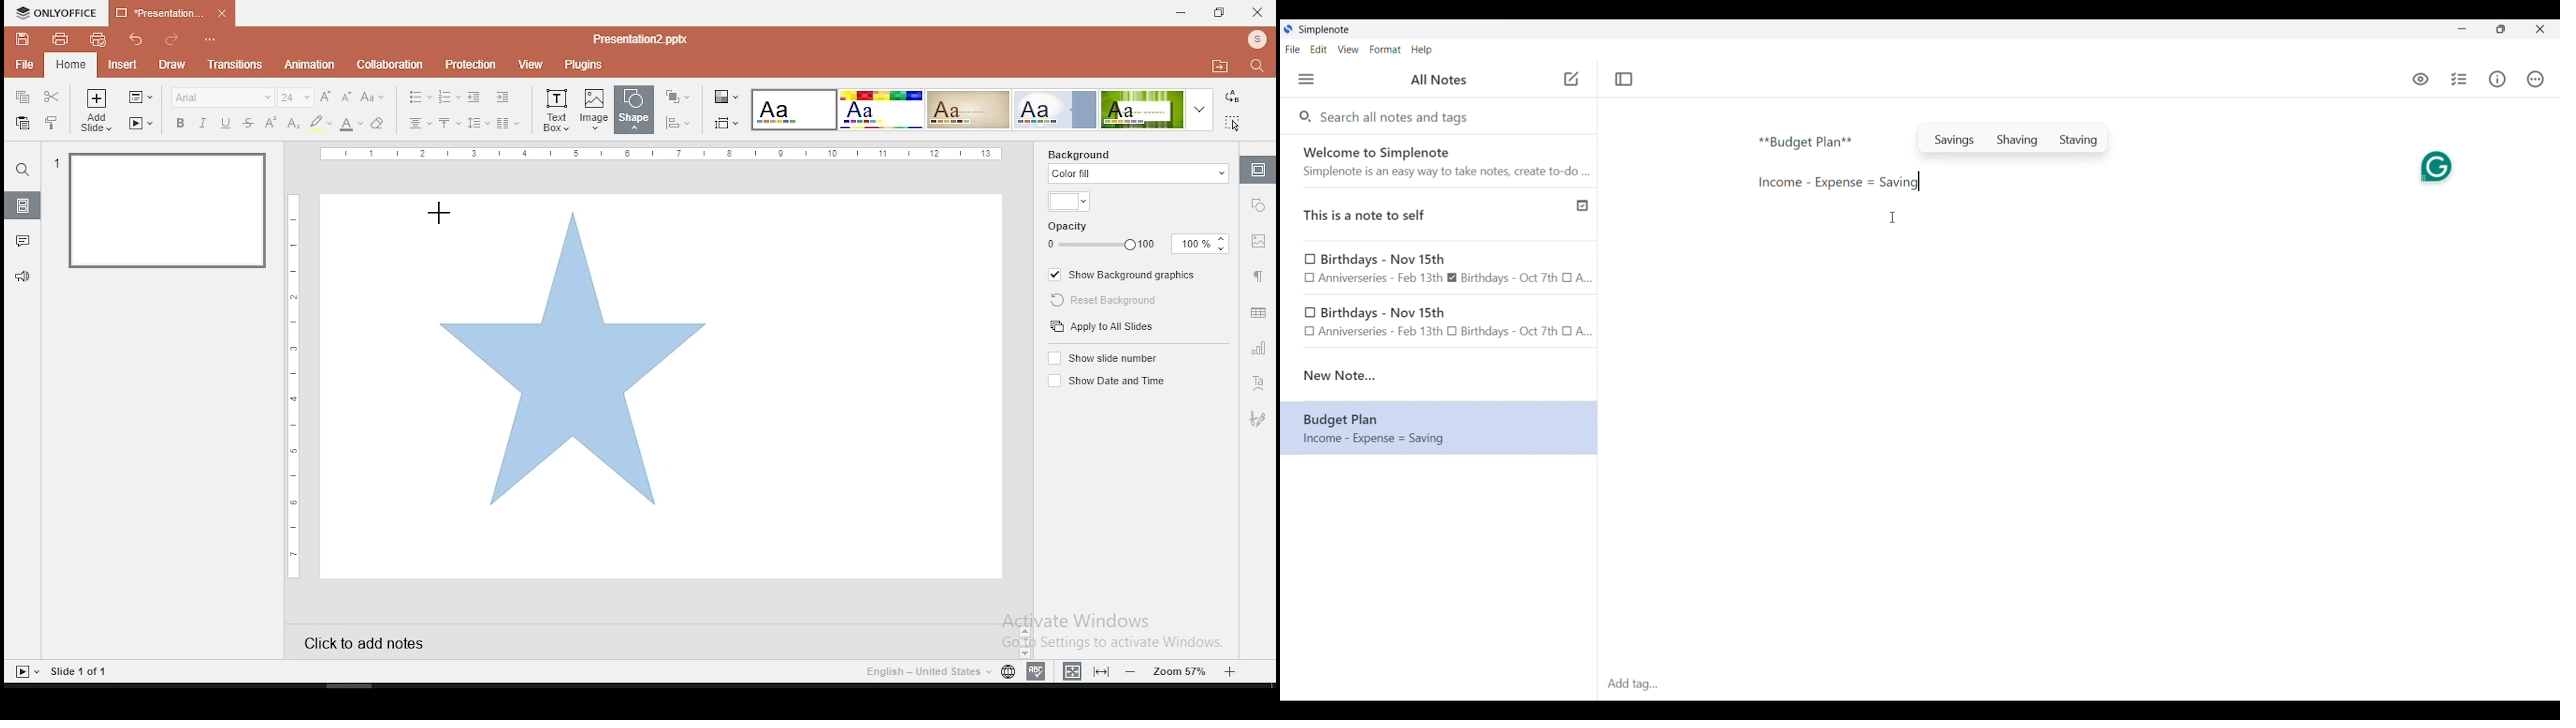 This screenshot has height=728, width=2576. What do you see at coordinates (1258, 12) in the screenshot?
I see `close window` at bounding box center [1258, 12].